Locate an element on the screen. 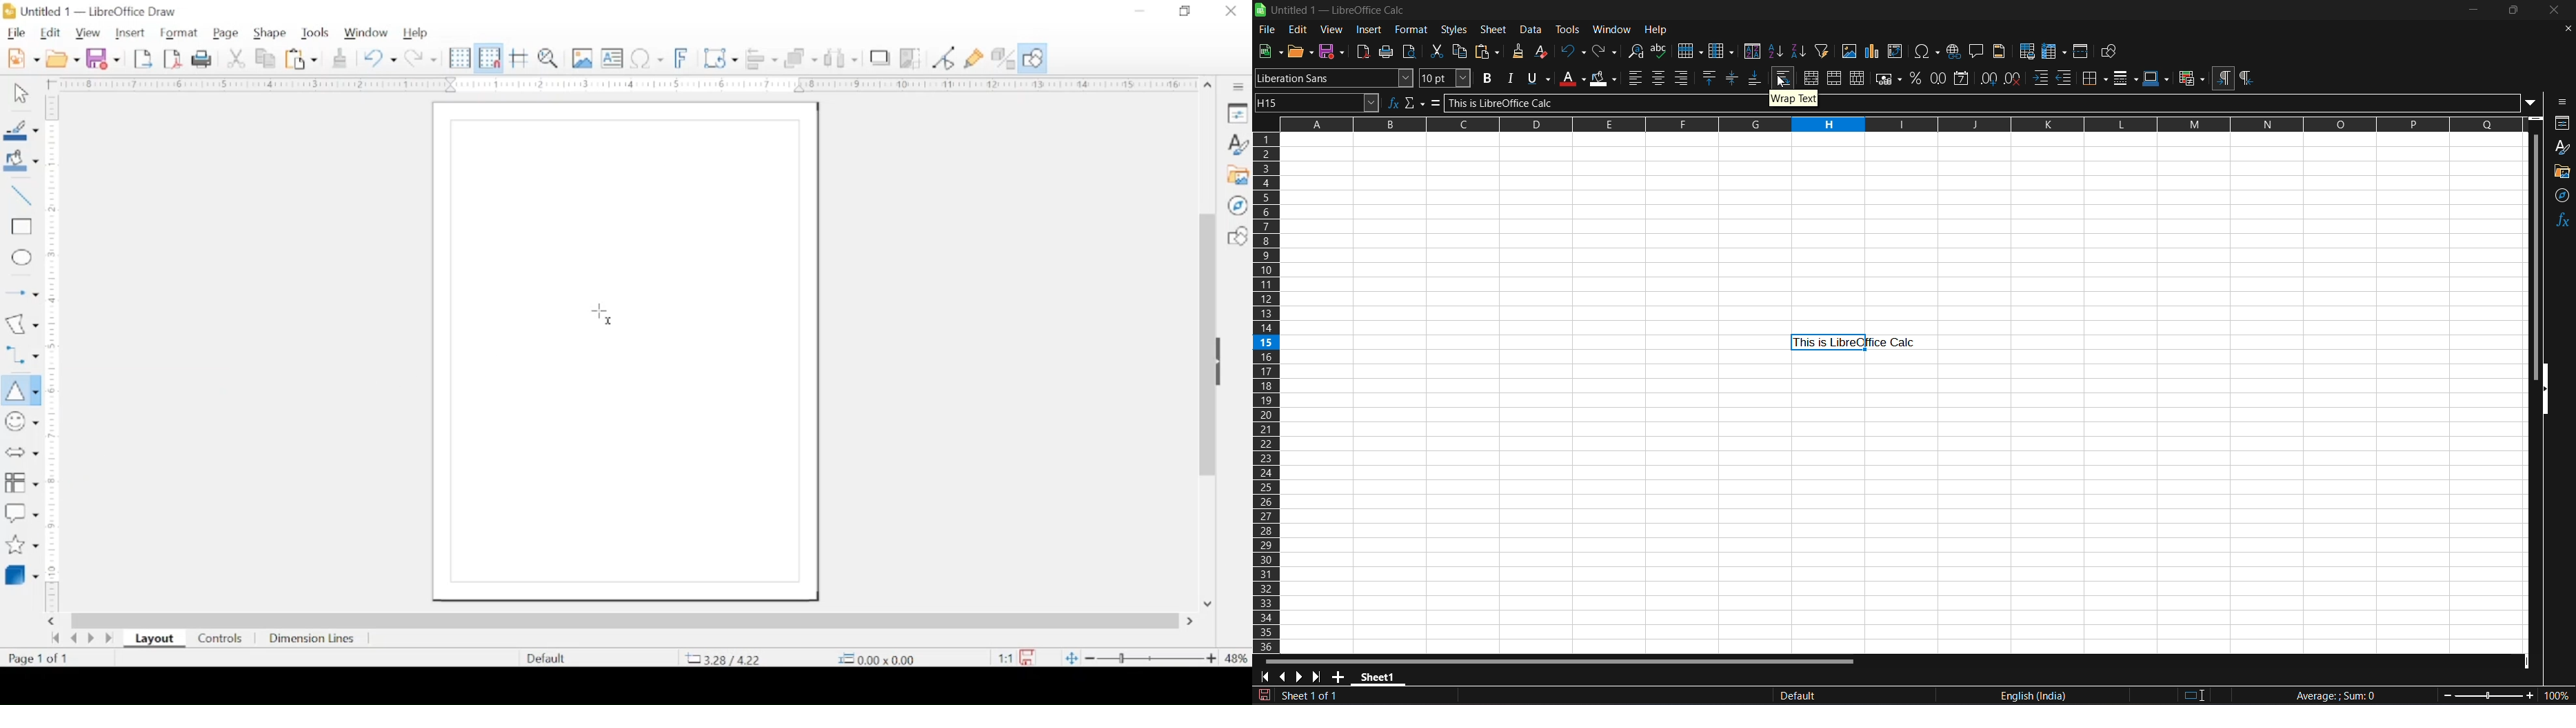 The width and height of the screenshot is (2576, 728). scroll down arrow is located at coordinates (1210, 604).